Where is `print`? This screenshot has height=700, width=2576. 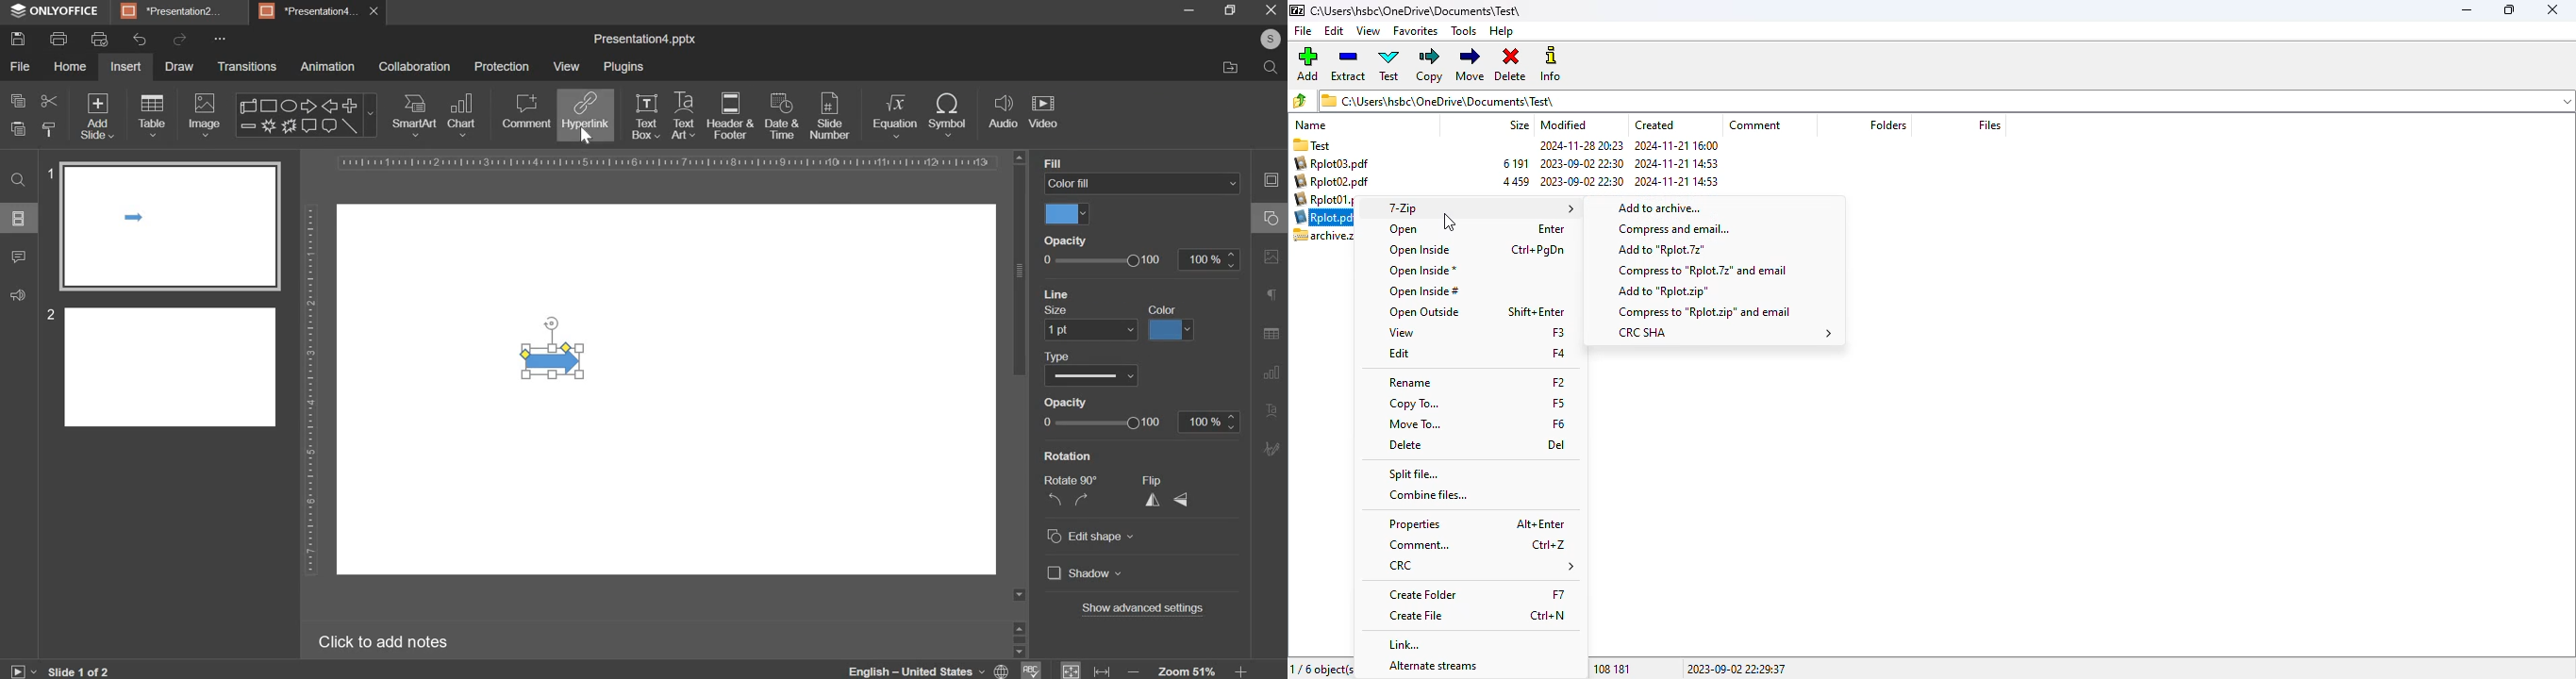
print is located at coordinates (61, 38).